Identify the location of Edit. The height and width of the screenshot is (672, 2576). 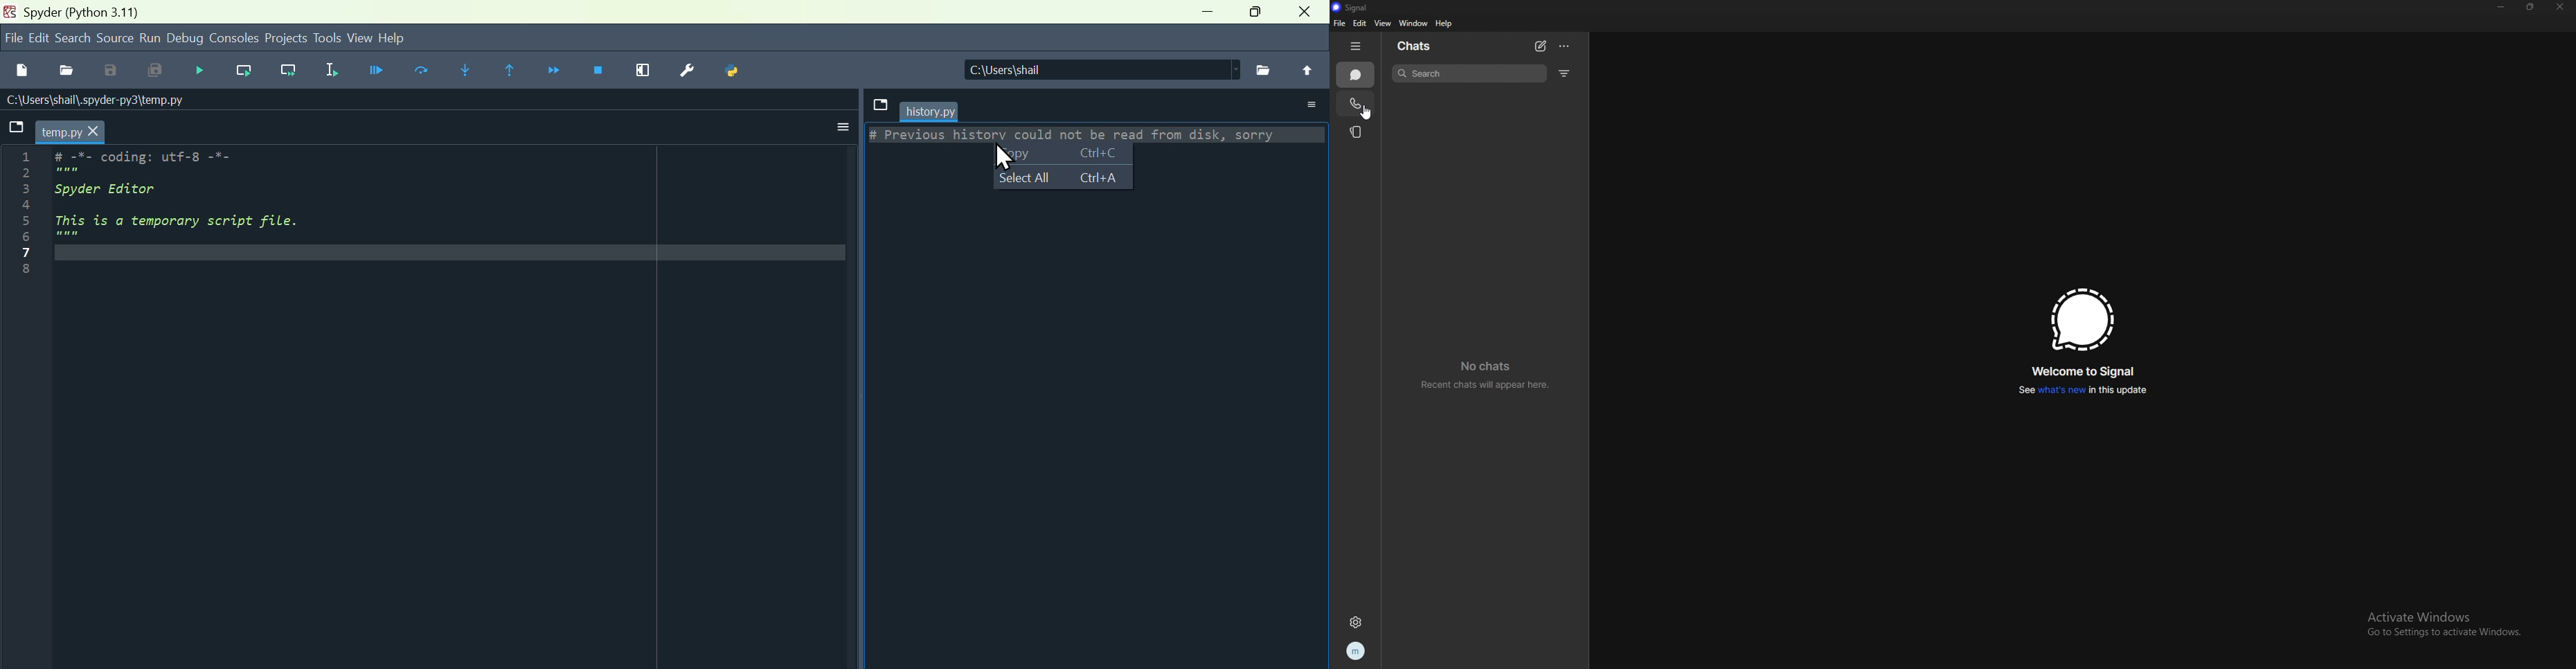
(39, 36).